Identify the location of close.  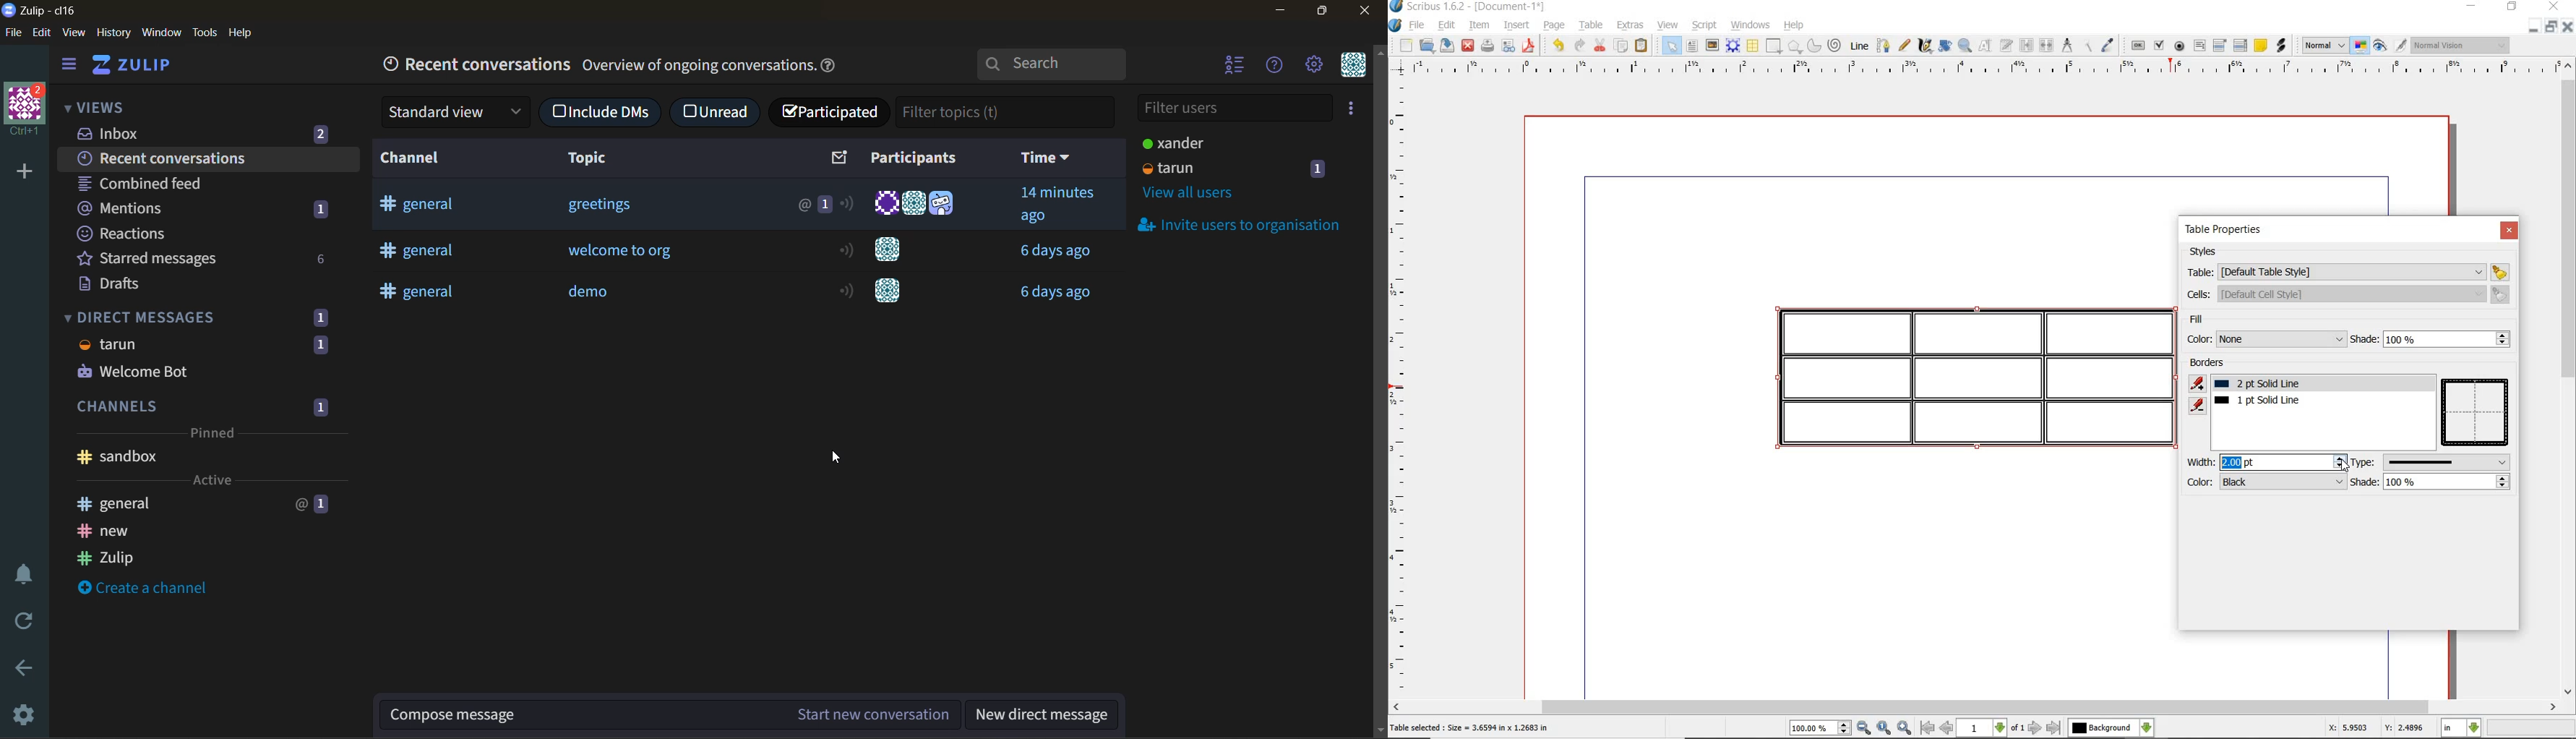
(1468, 45).